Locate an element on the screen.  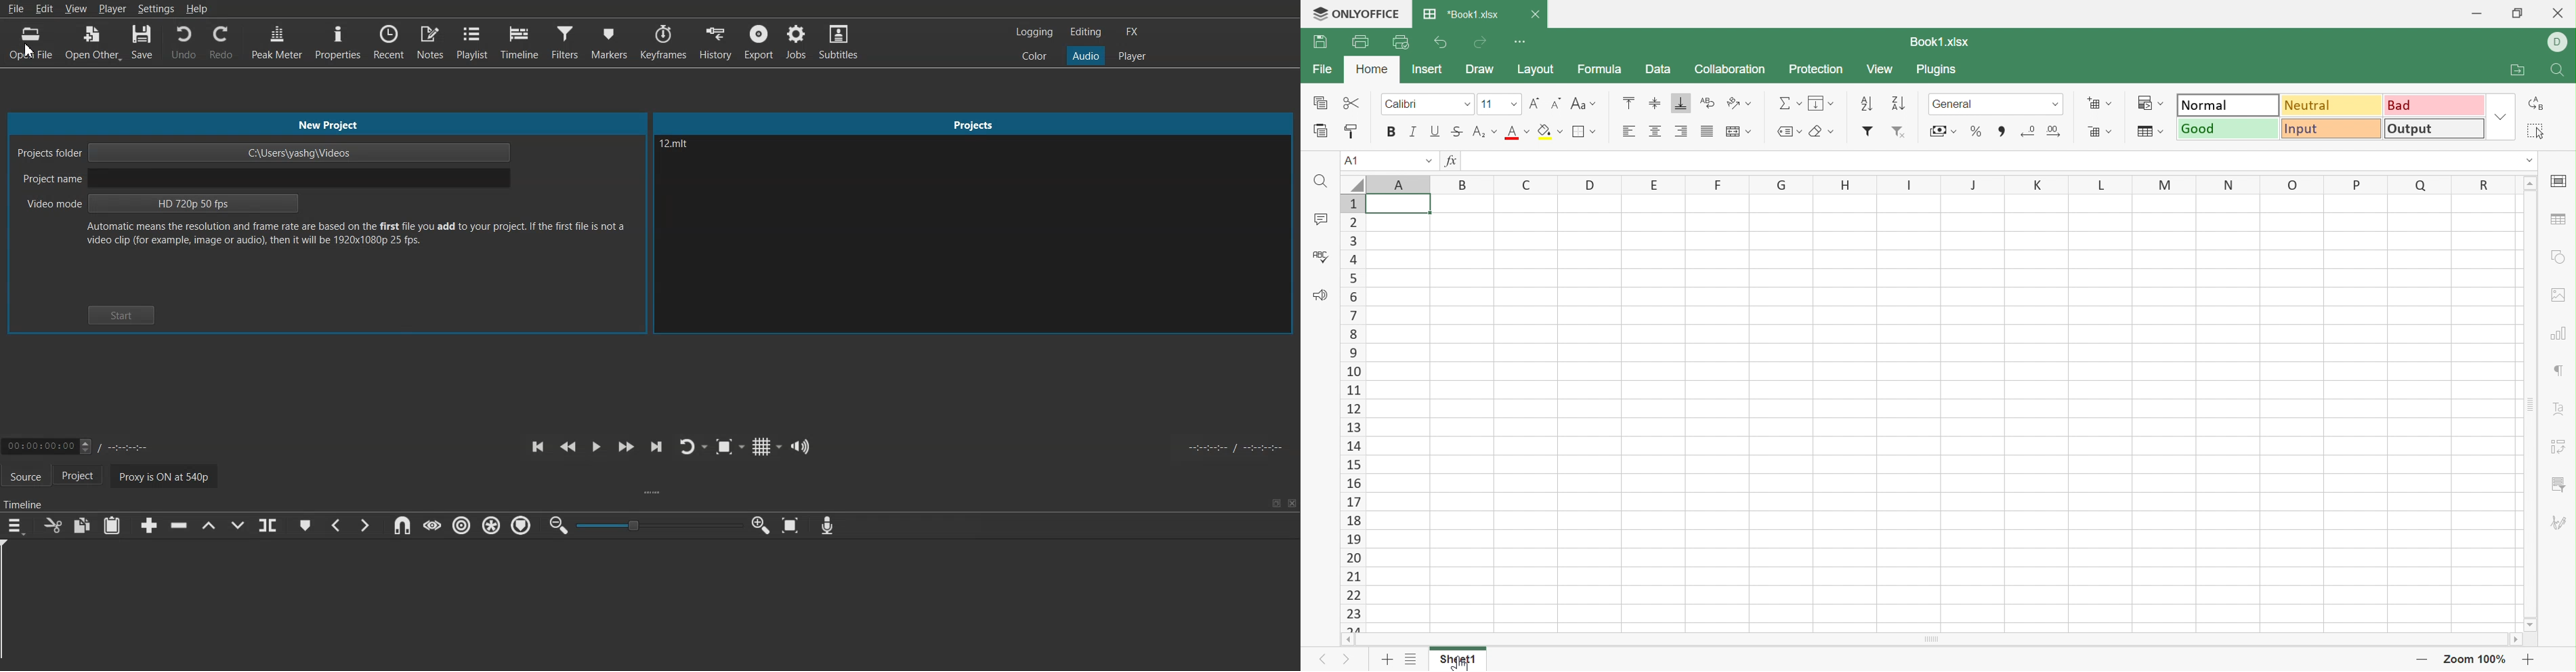
Neutral is located at coordinates (2332, 105).